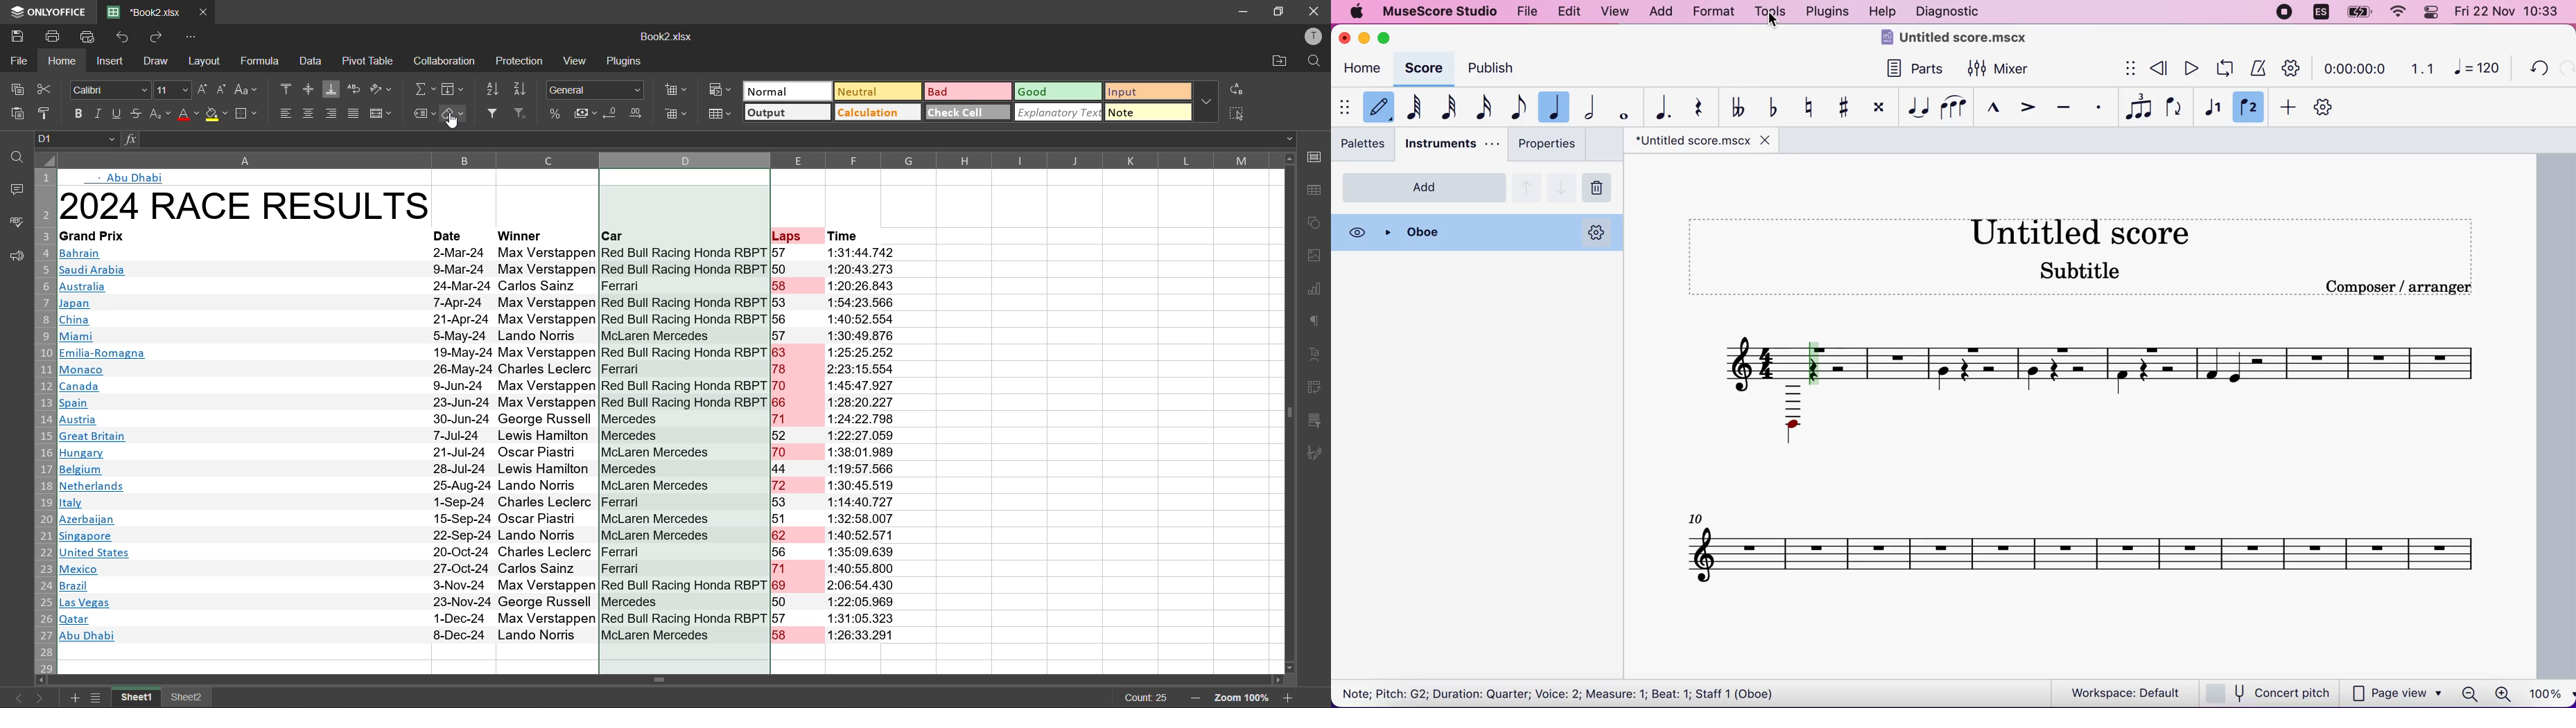 This screenshot has height=728, width=2576. What do you see at coordinates (1706, 109) in the screenshot?
I see `rest` at bounding box center [1706, 109].